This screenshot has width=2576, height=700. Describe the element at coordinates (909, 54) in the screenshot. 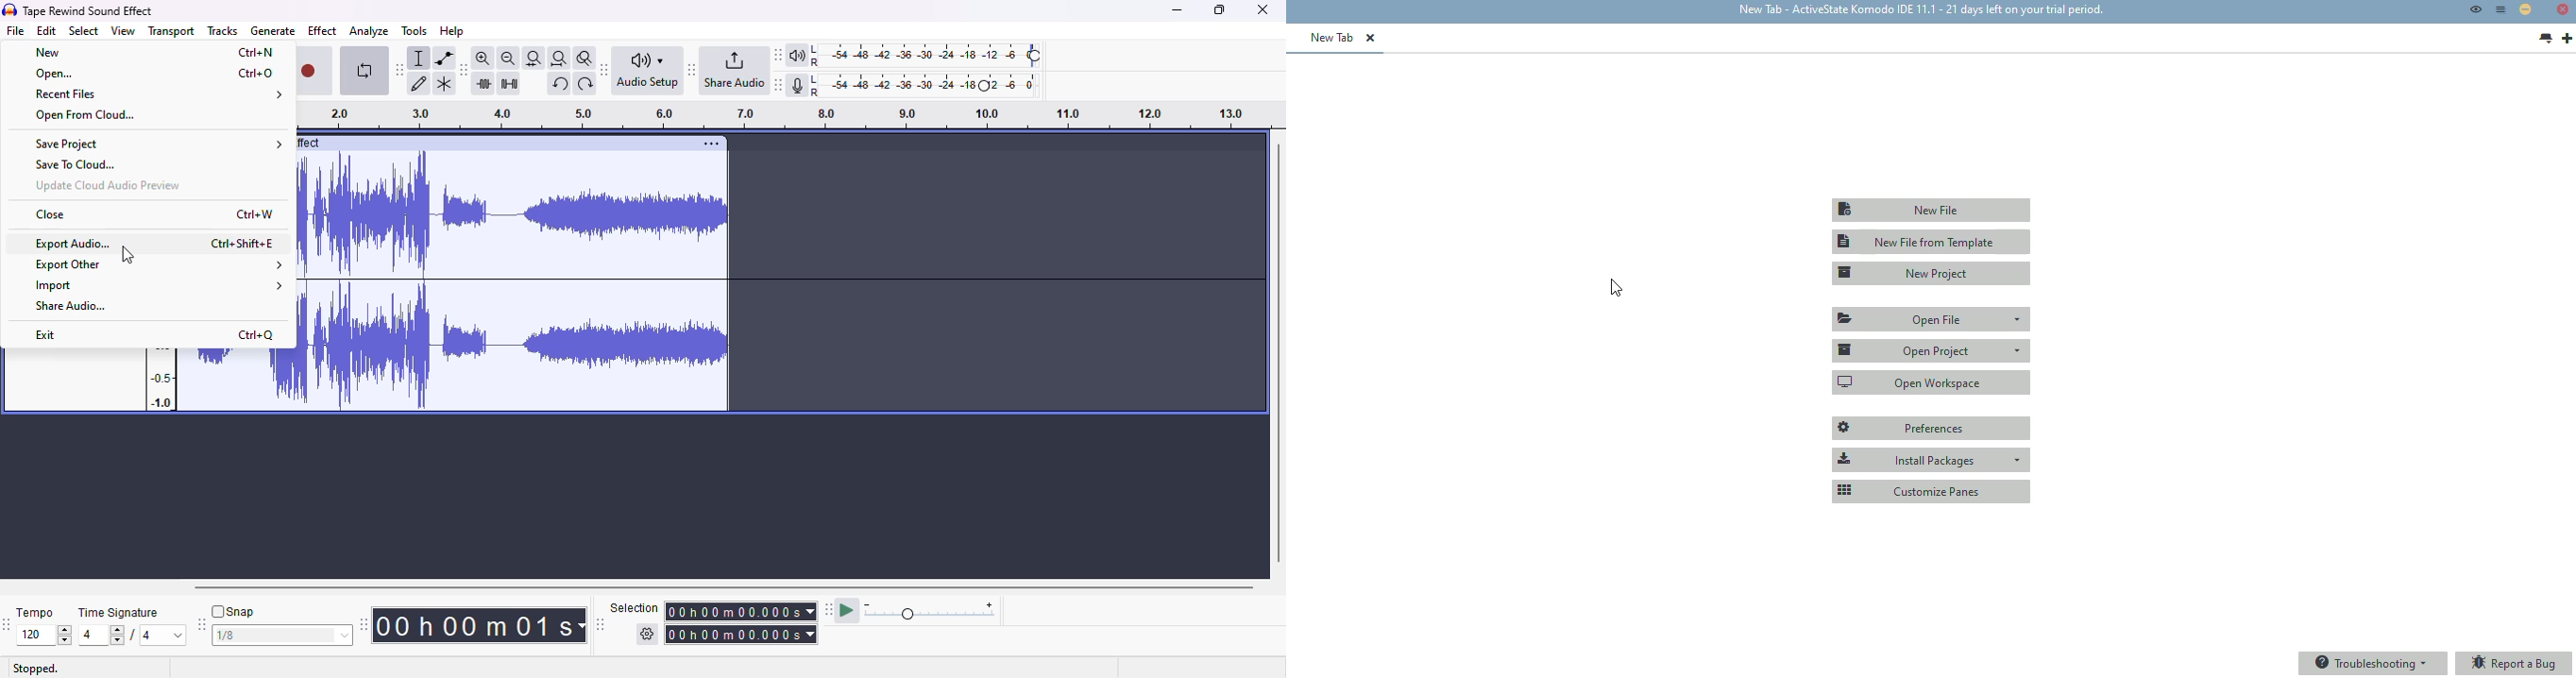

I see `audacity playback meter toolbar` at that location.